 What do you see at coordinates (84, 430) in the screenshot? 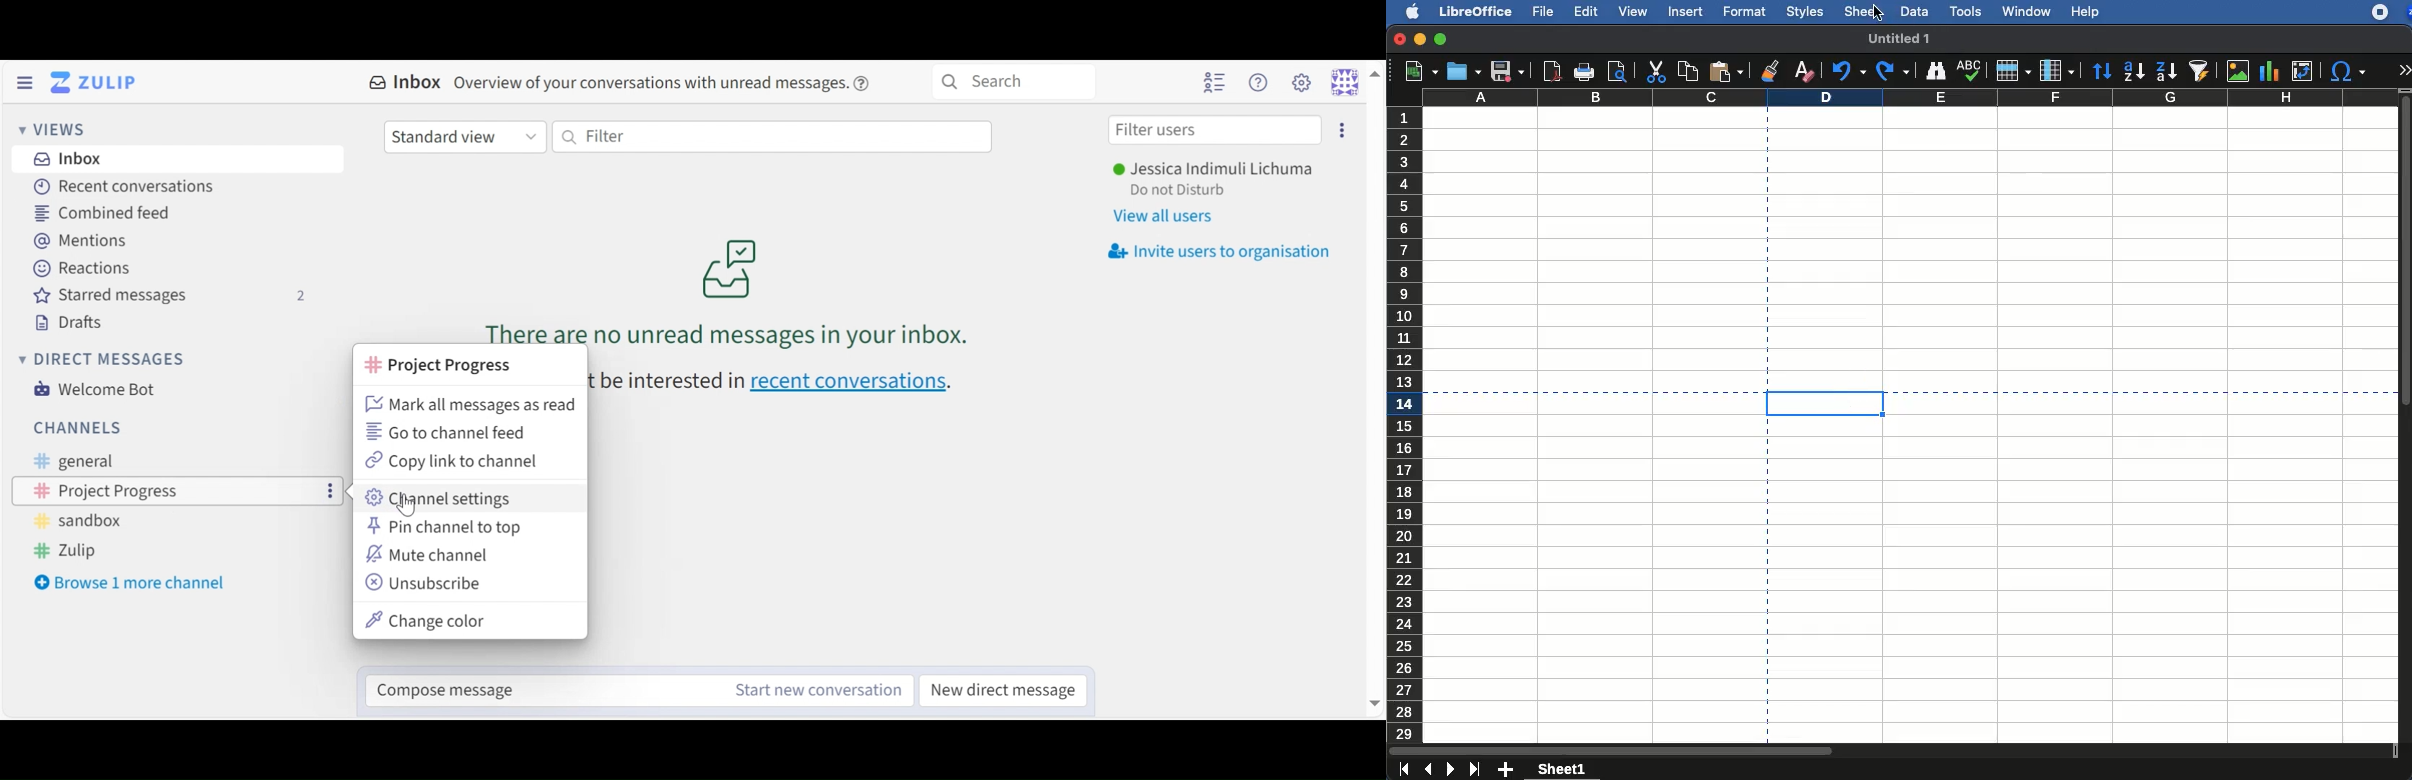
I see `Channels` at bounding box center [84, 430].